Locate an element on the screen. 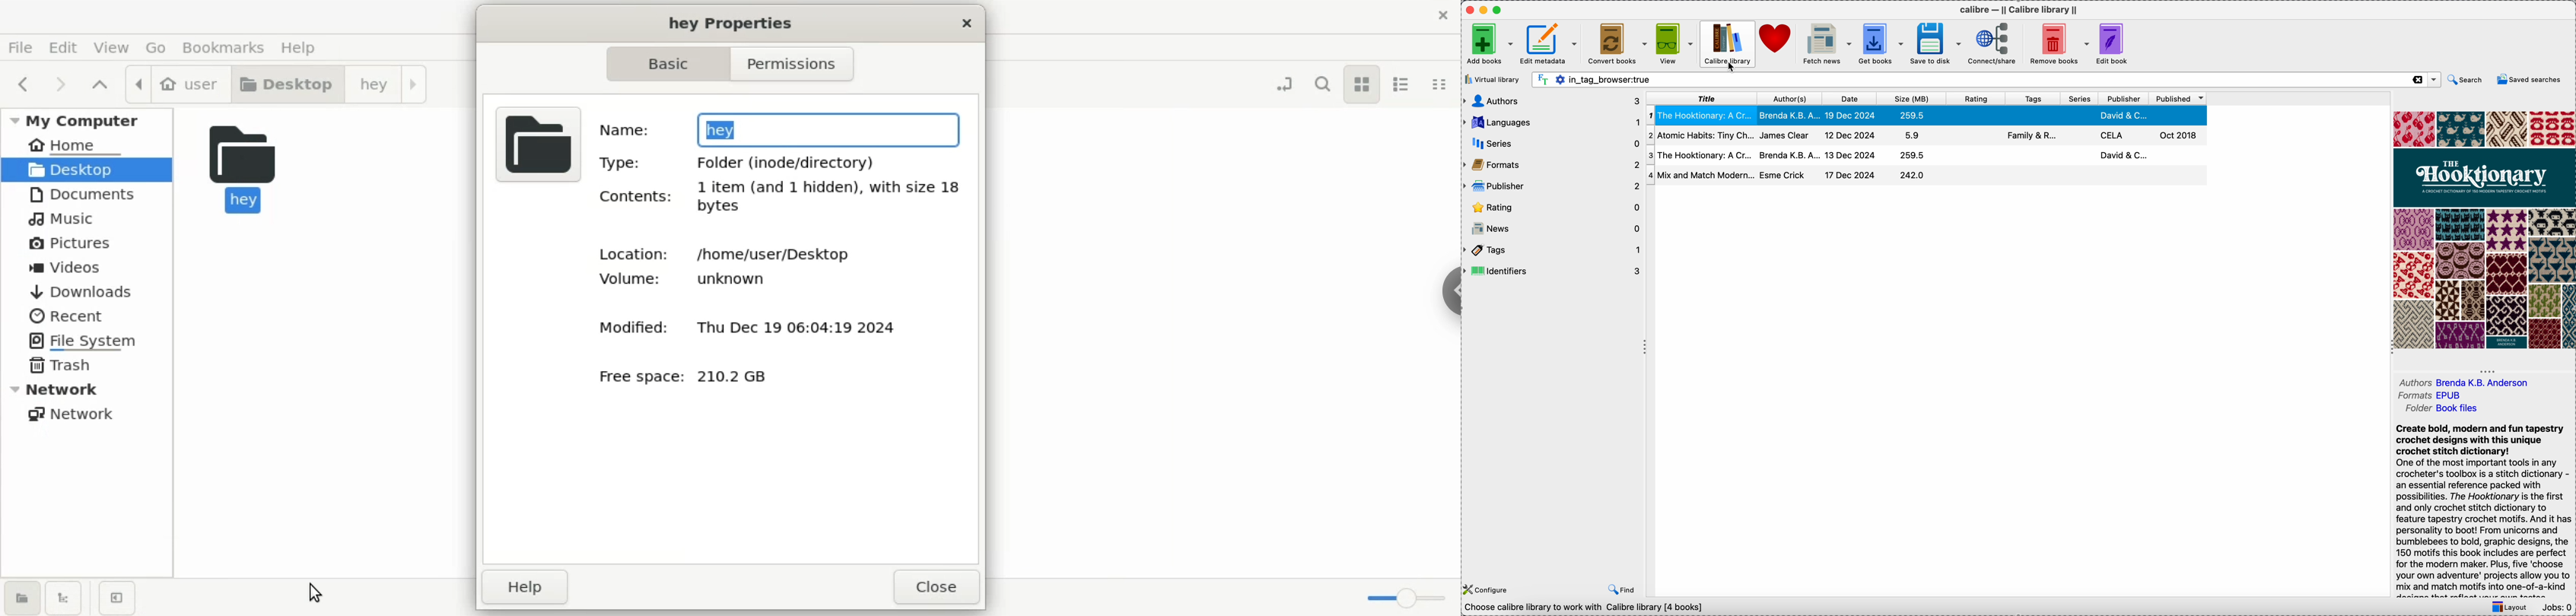 This screenshot has width=2576, height=616. folder is located at coordinates (2441, 409).